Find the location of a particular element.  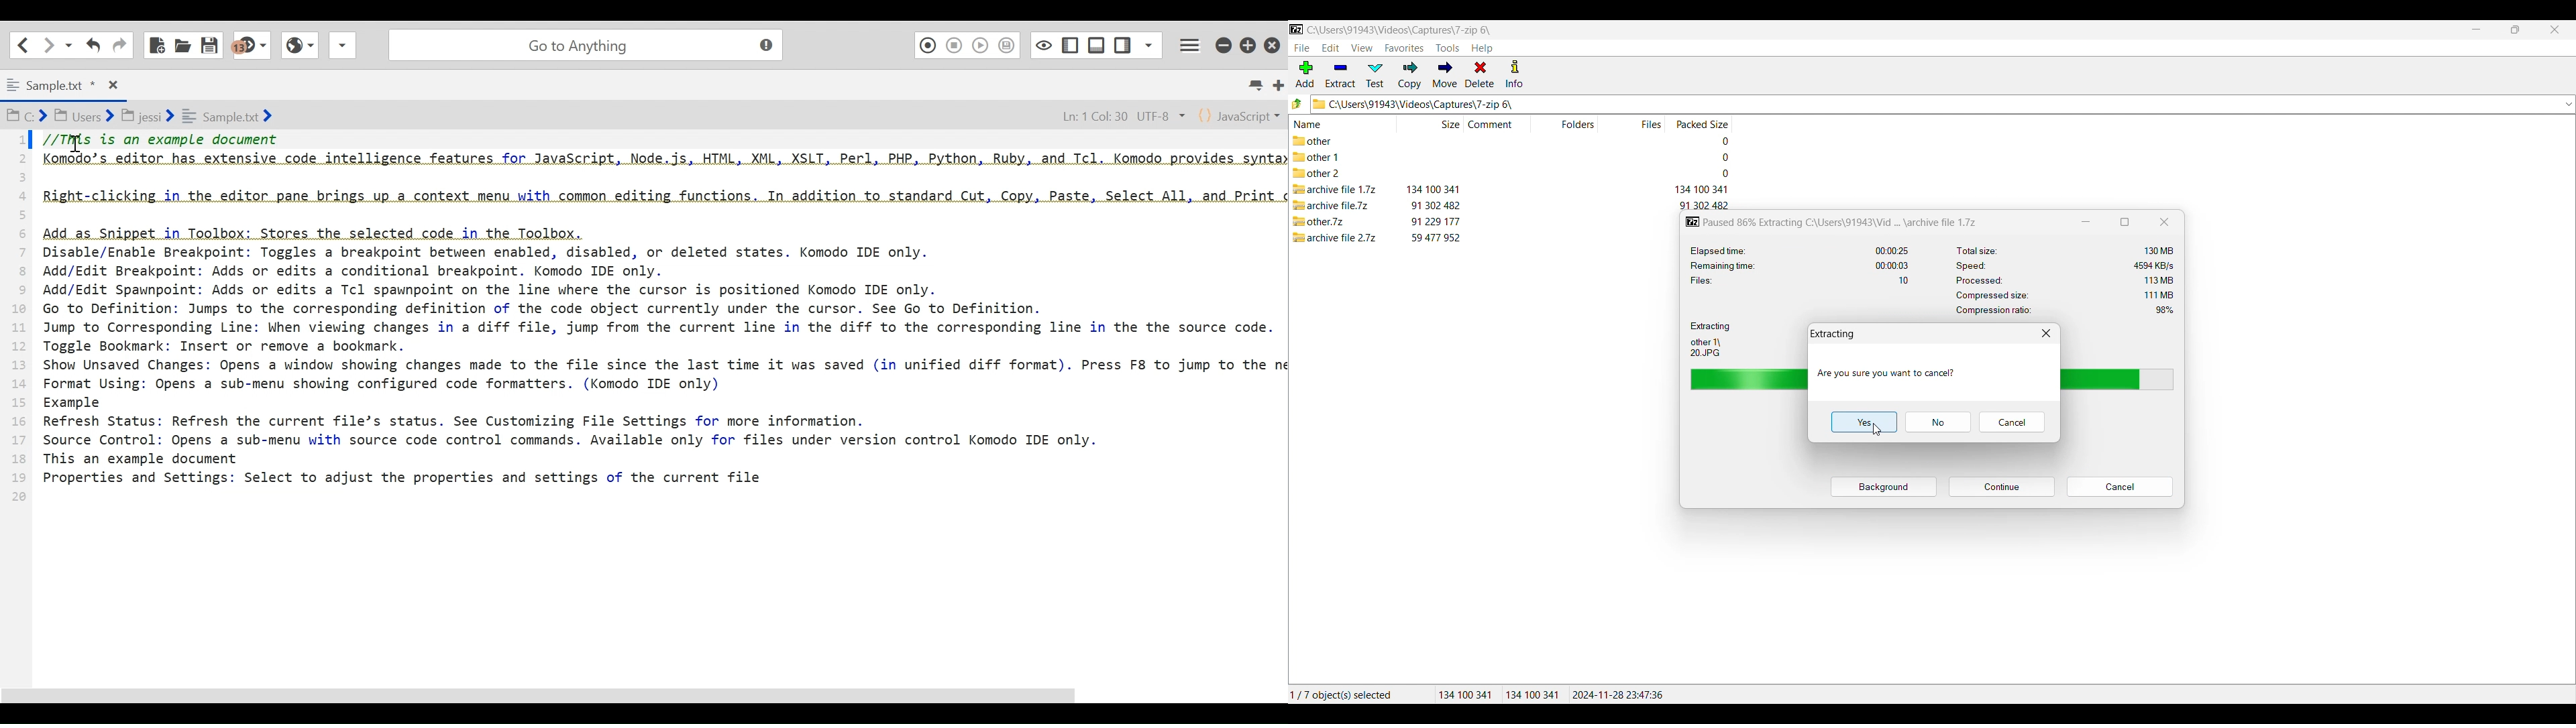

dropdown is located at coordinates (342, 49).